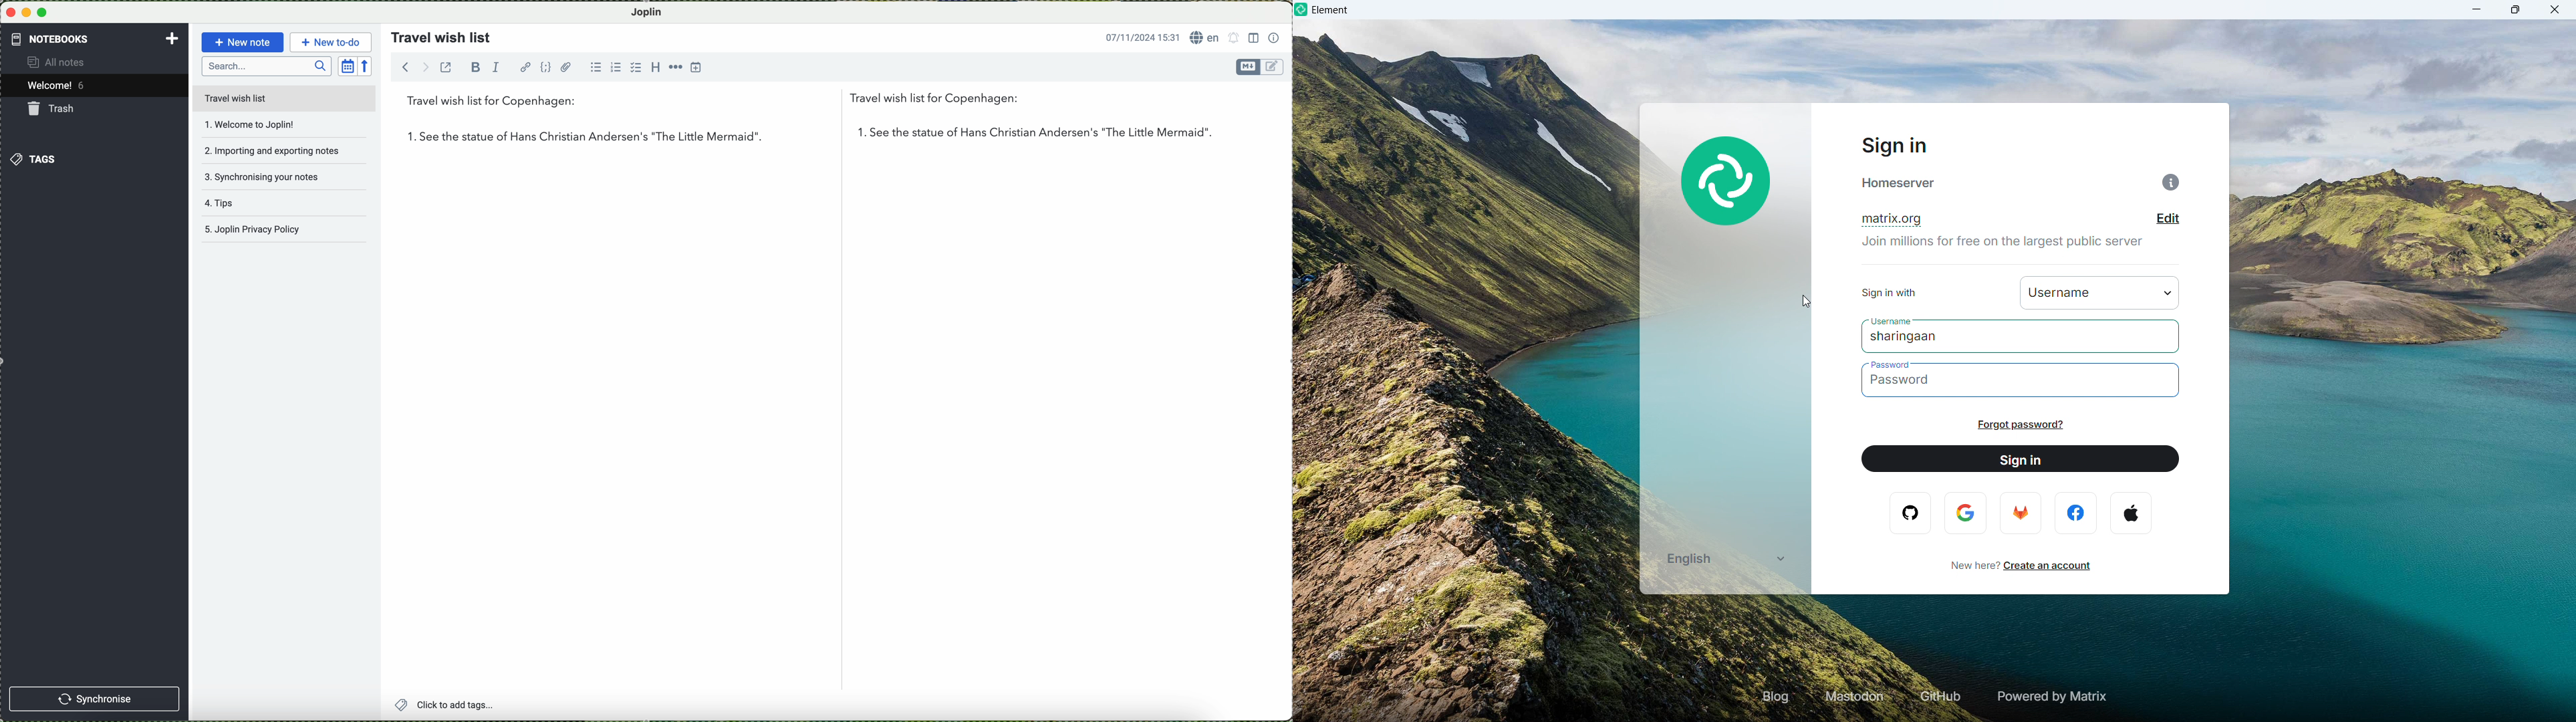  What do you see at coordinates (1900, 183) in the screenshot?
I see `home Server ` at bounding box center [1900, 183].